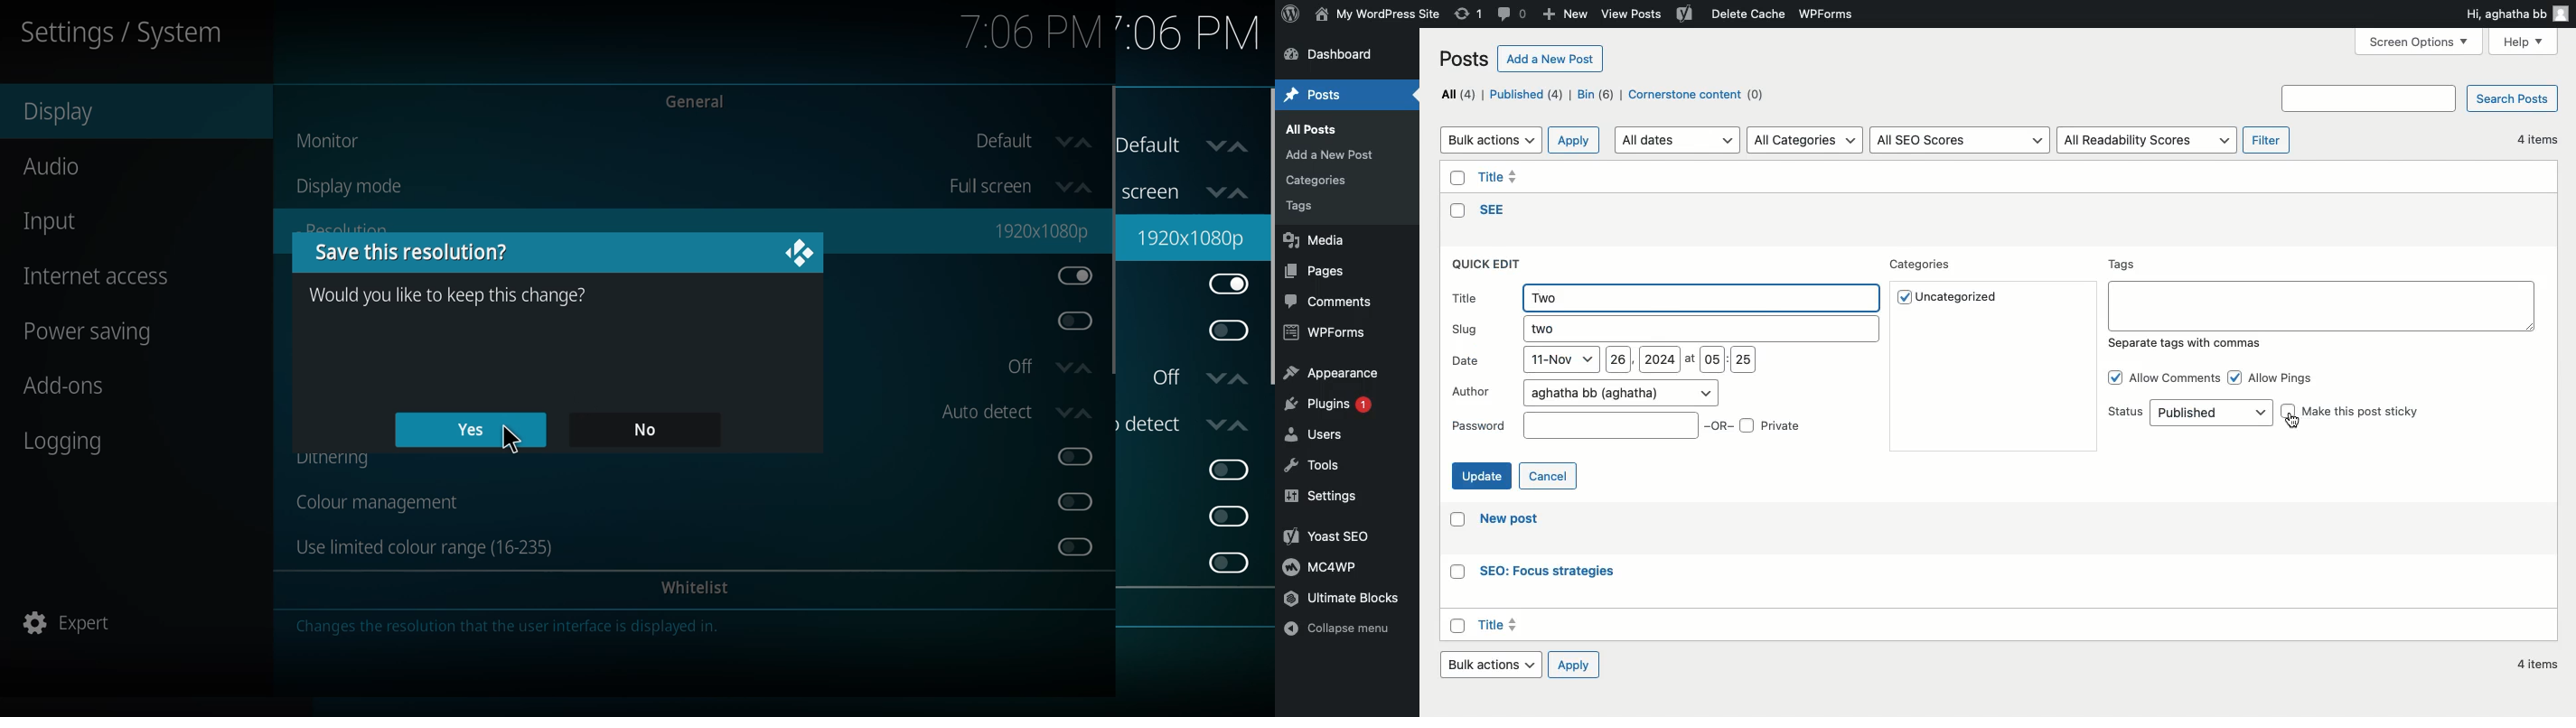  What do you see at coordinates (2537, 665) in the screenshot?
I see `4items` at bounding box center [2537, 665].